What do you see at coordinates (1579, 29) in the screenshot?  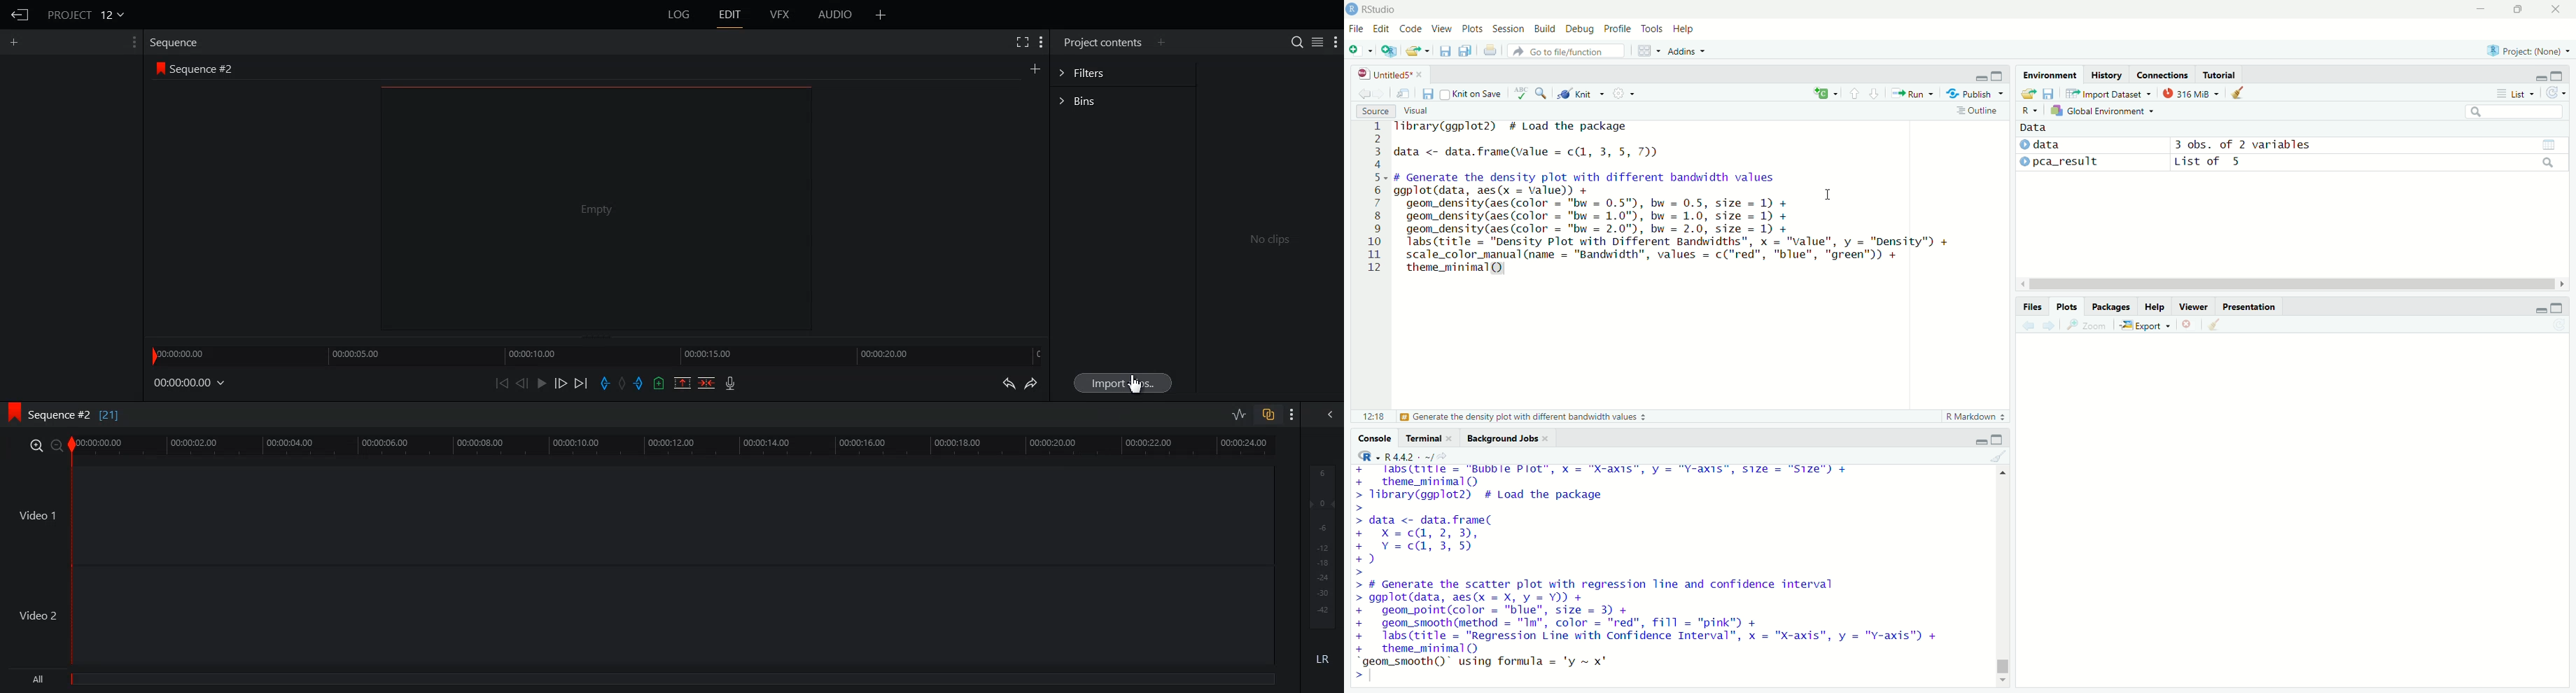 I see `Debug` at bounding box center [1579, 29].